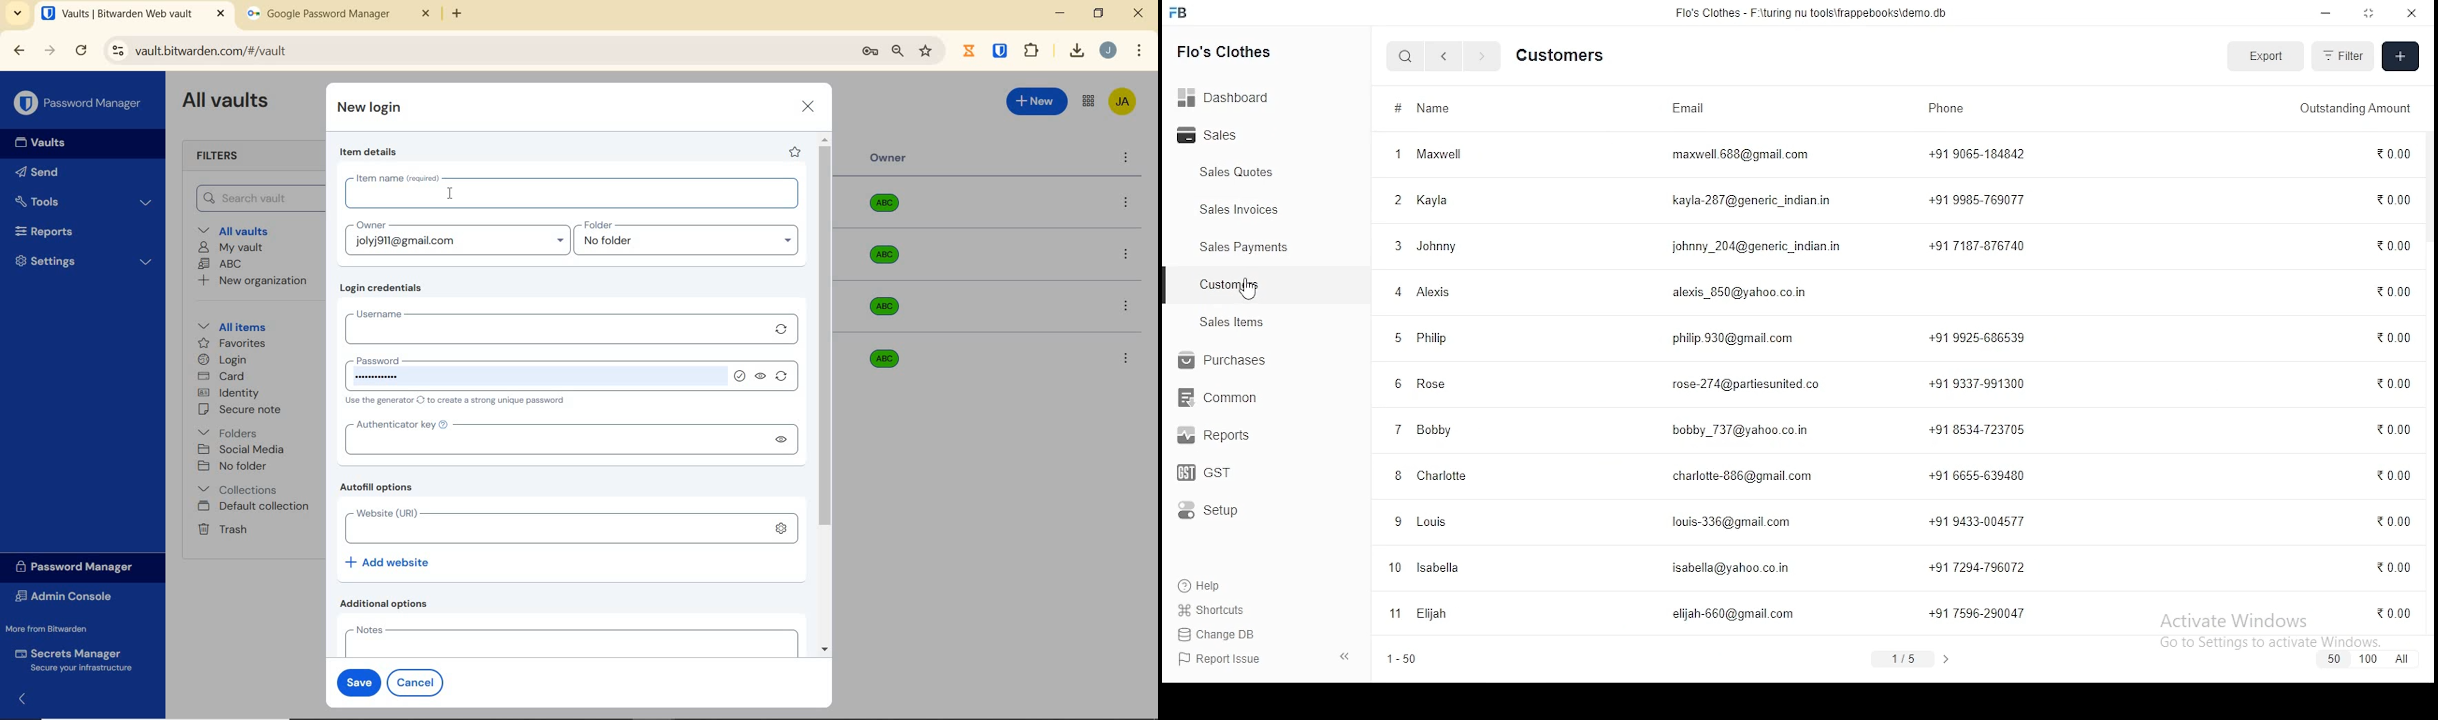 The image size is (2464, 728). I want to click on close panel, so click(1343, 657).